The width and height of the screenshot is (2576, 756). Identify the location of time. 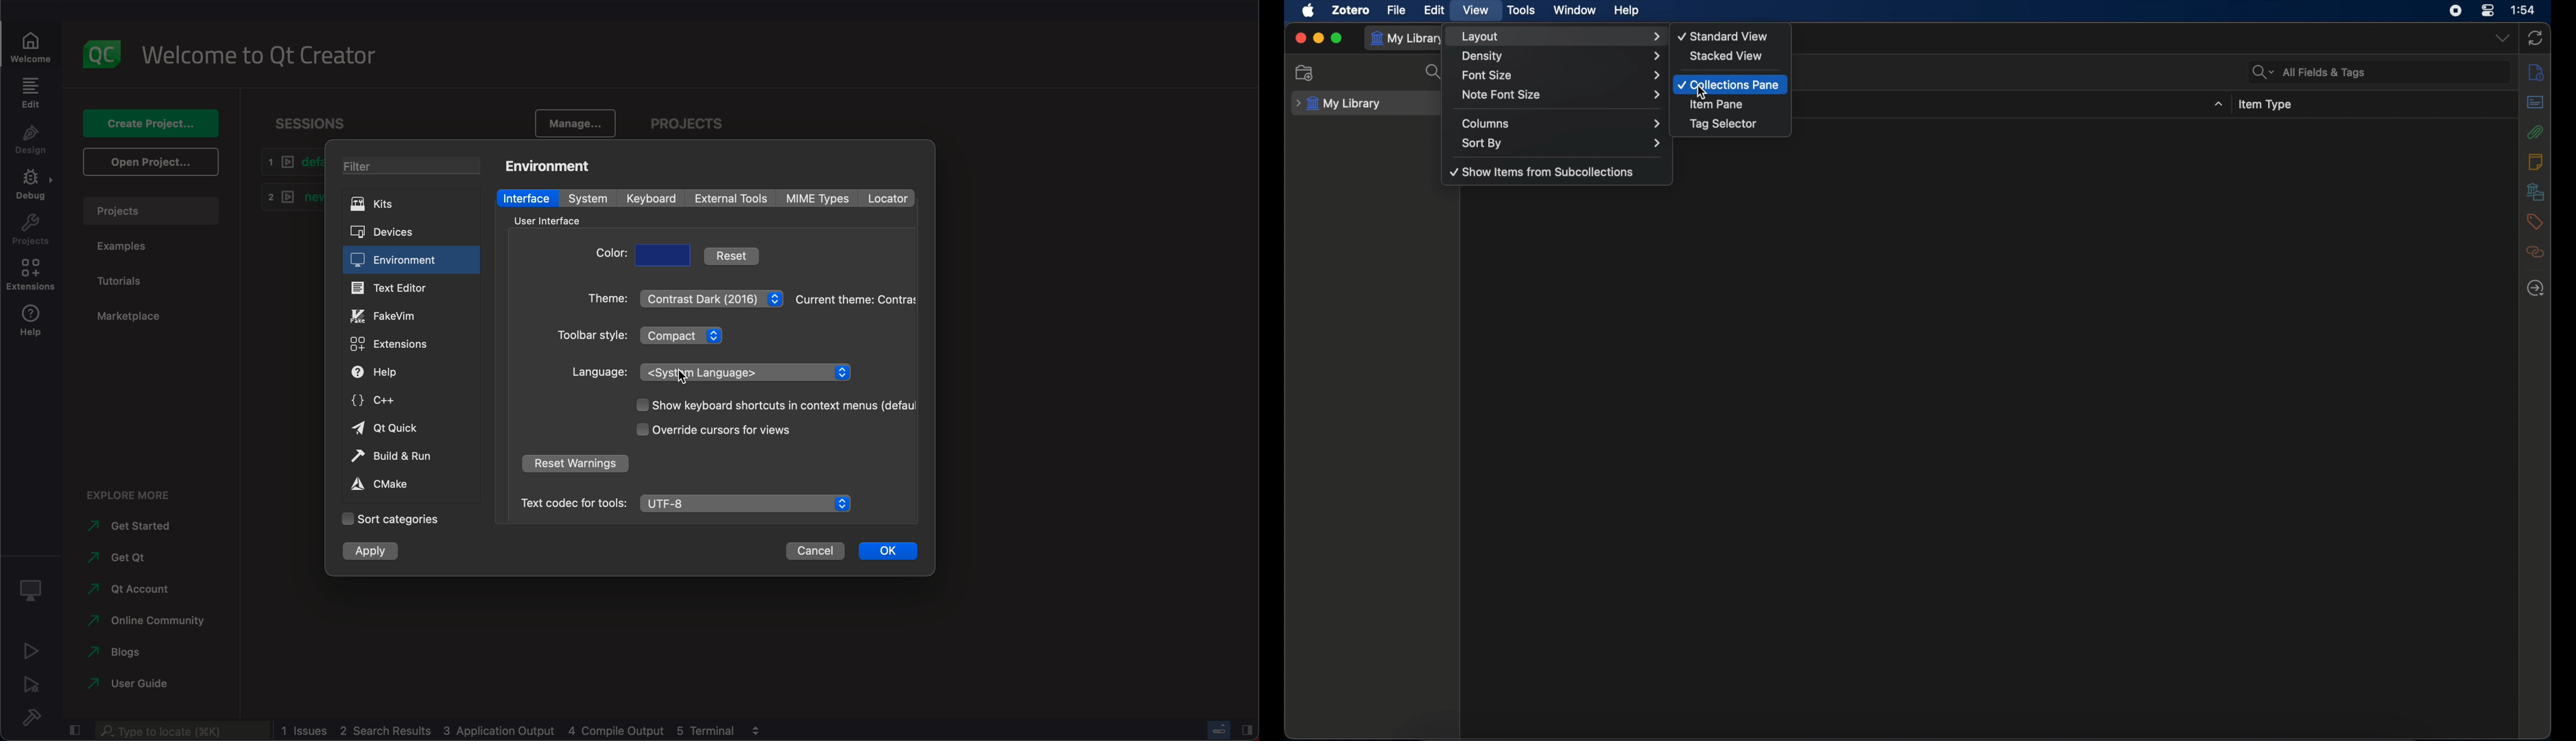
(2524, 10).